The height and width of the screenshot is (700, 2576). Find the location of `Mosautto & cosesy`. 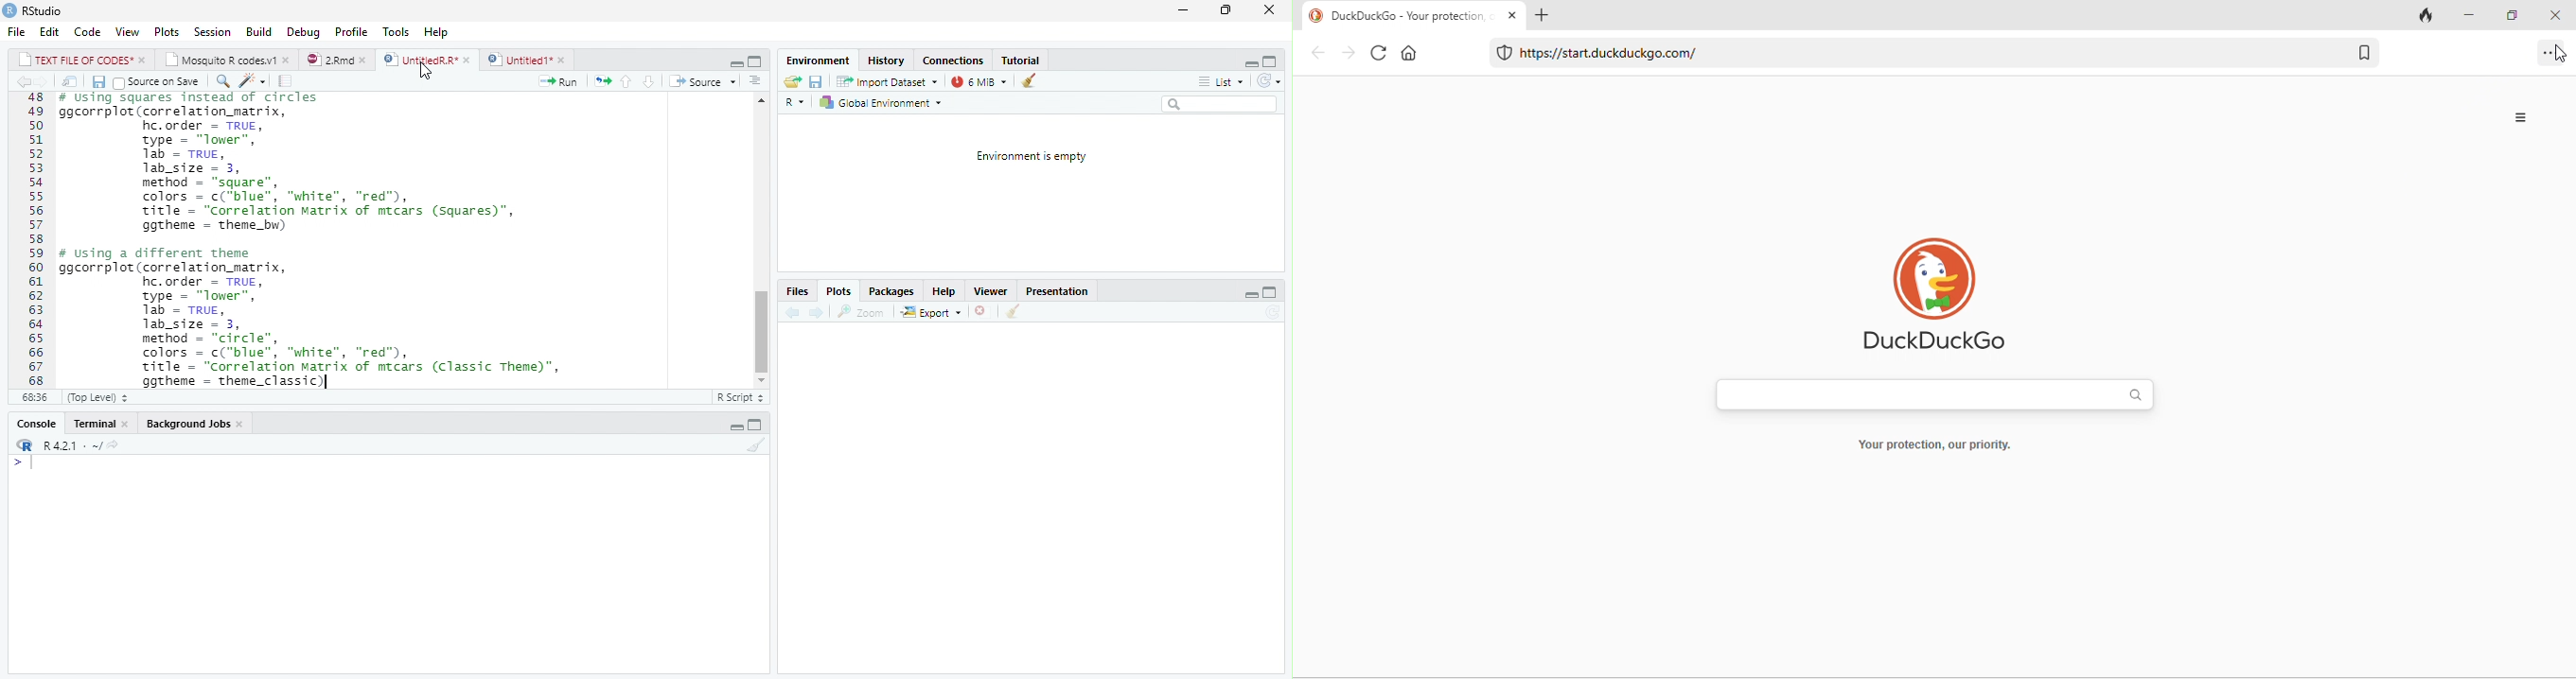

Mosautto & cosesy is located at coordinates (231, 61).